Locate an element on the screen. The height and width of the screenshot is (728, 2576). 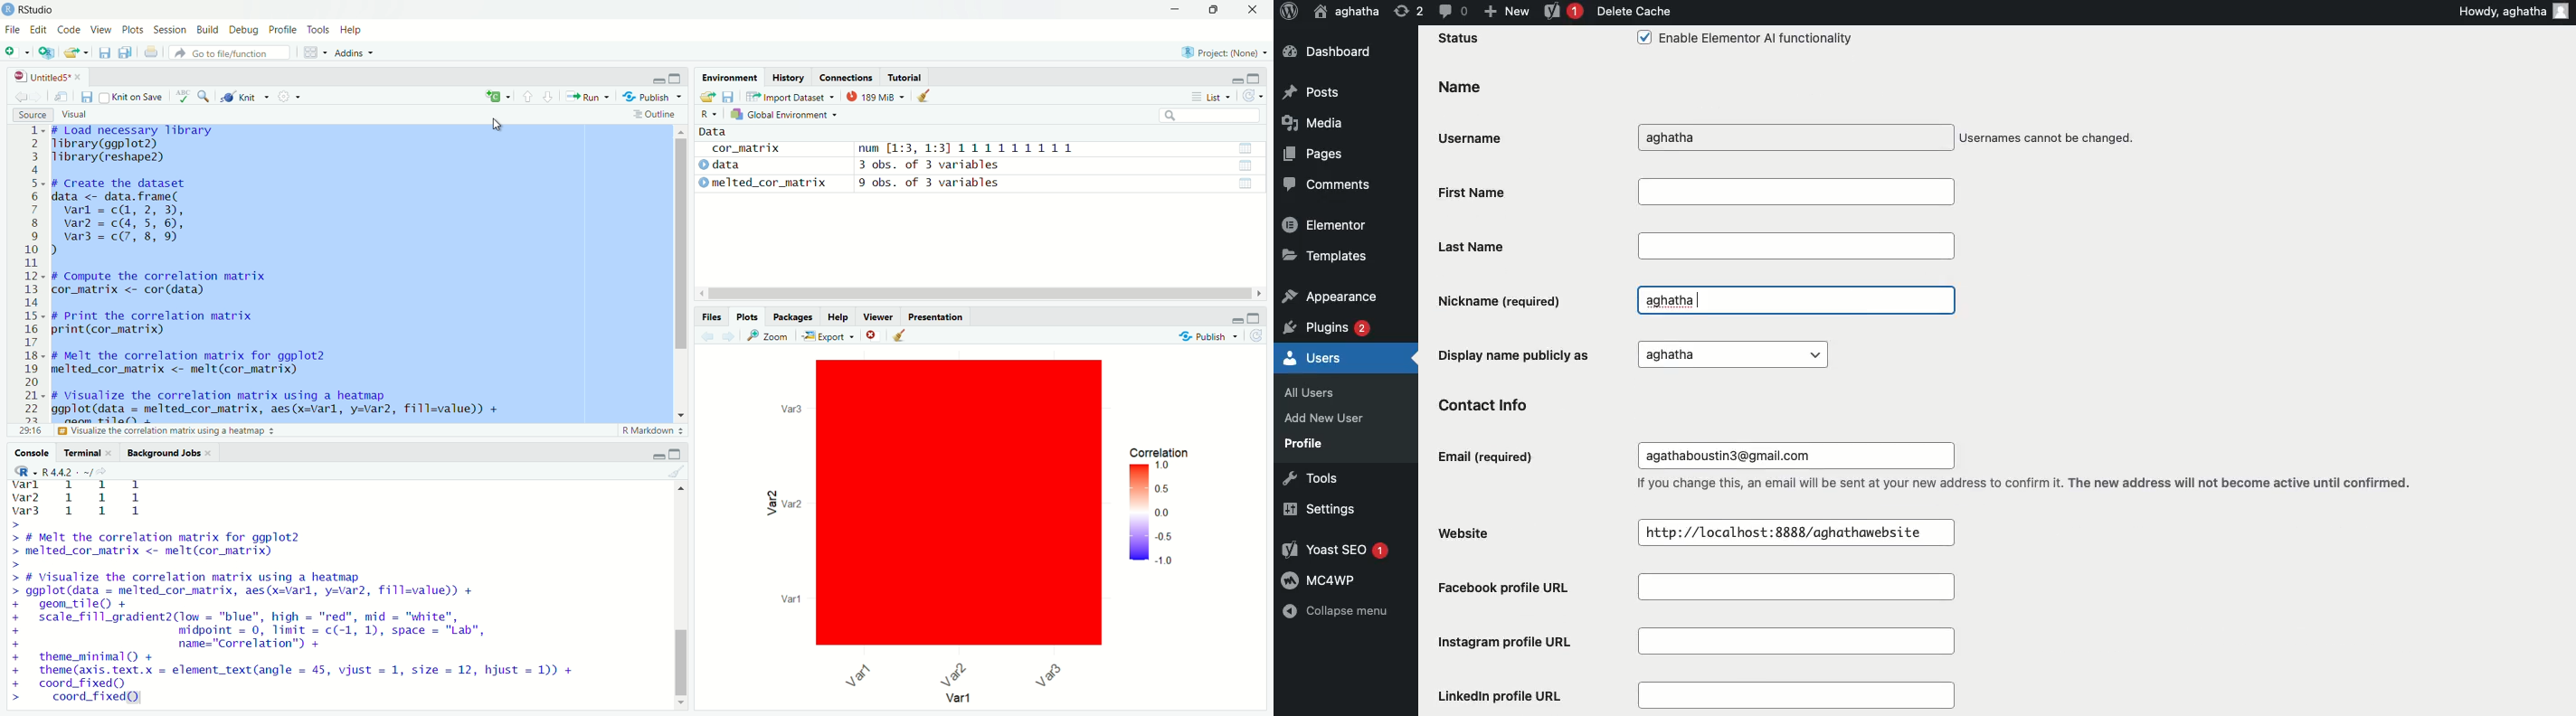
clear plots is located at coordinates (901, 335).